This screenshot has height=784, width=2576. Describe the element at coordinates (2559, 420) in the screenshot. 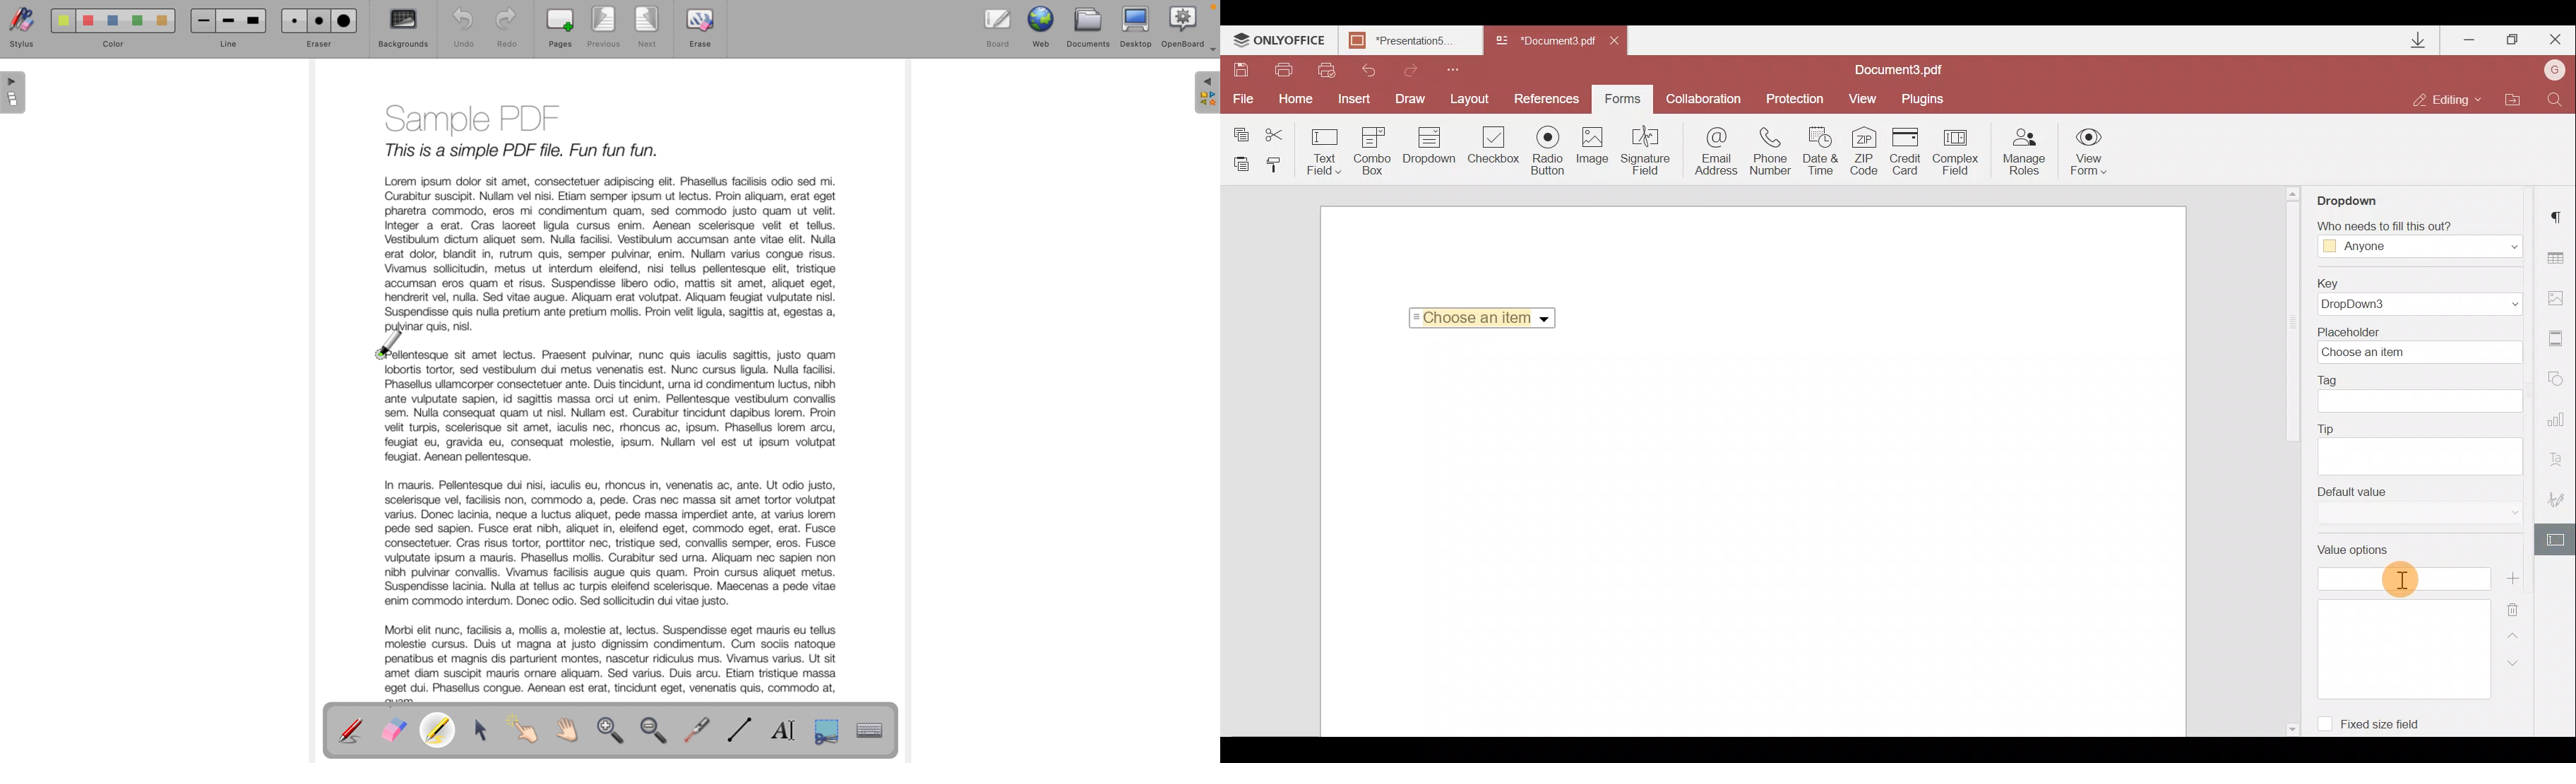

I see `Chart settings` at that location.